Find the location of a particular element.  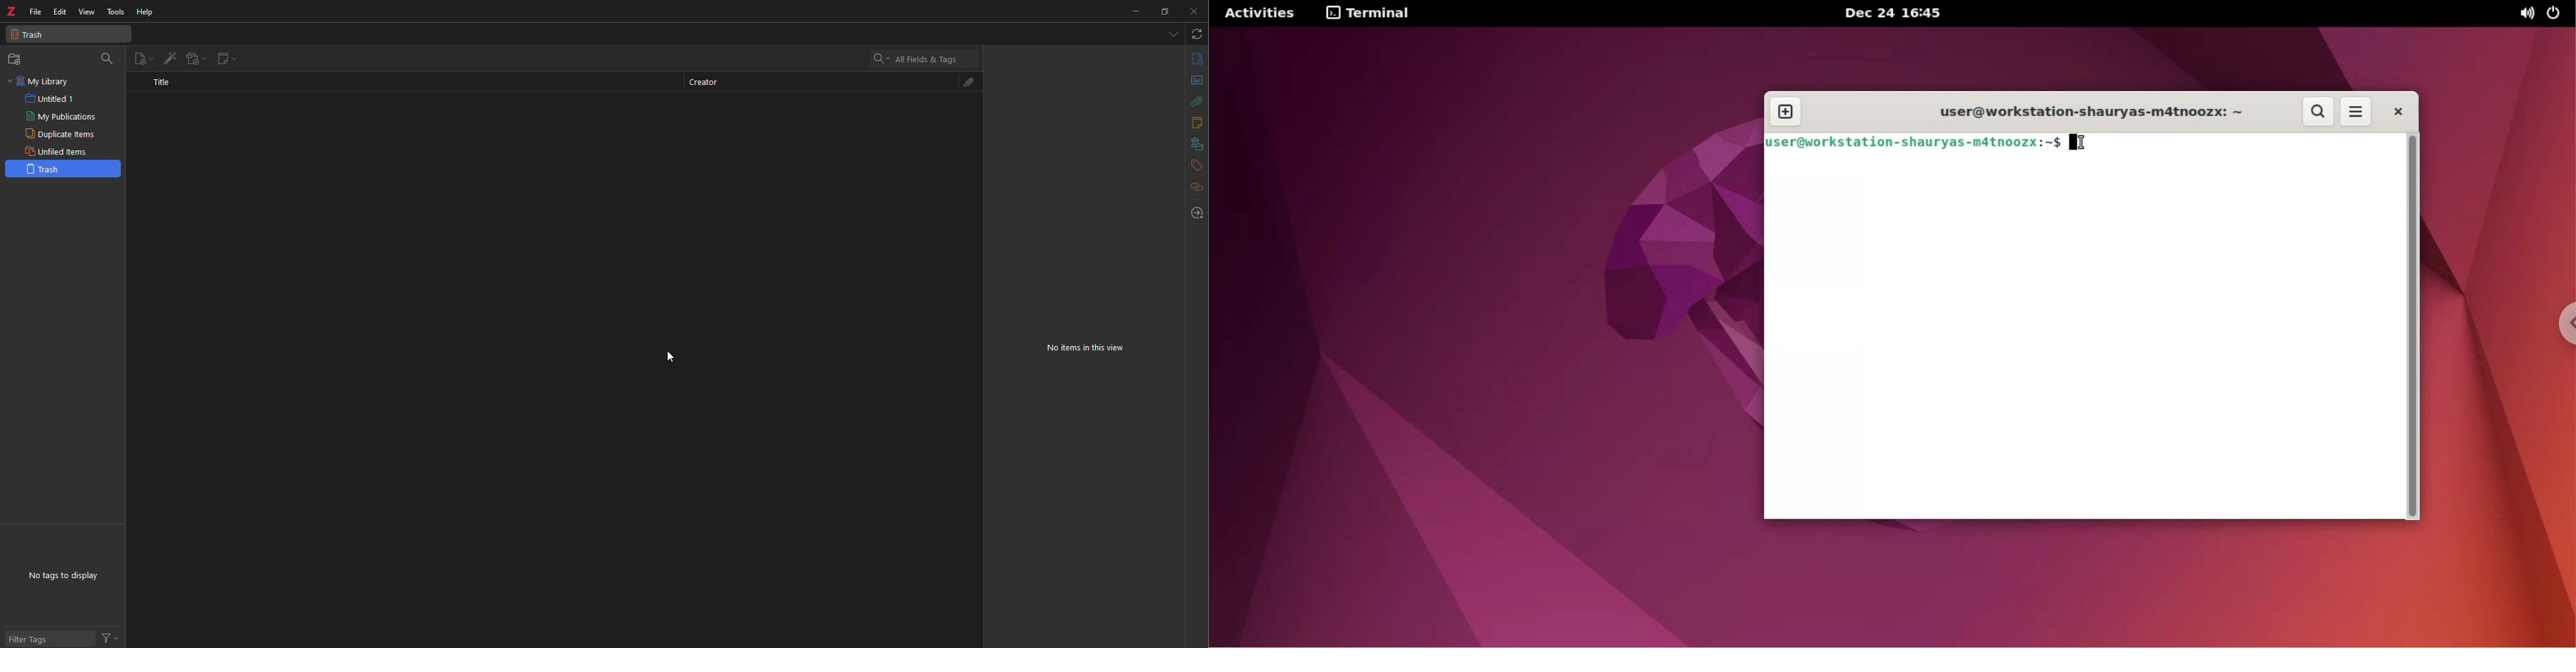

cursor is located at coordinates (677, 357).